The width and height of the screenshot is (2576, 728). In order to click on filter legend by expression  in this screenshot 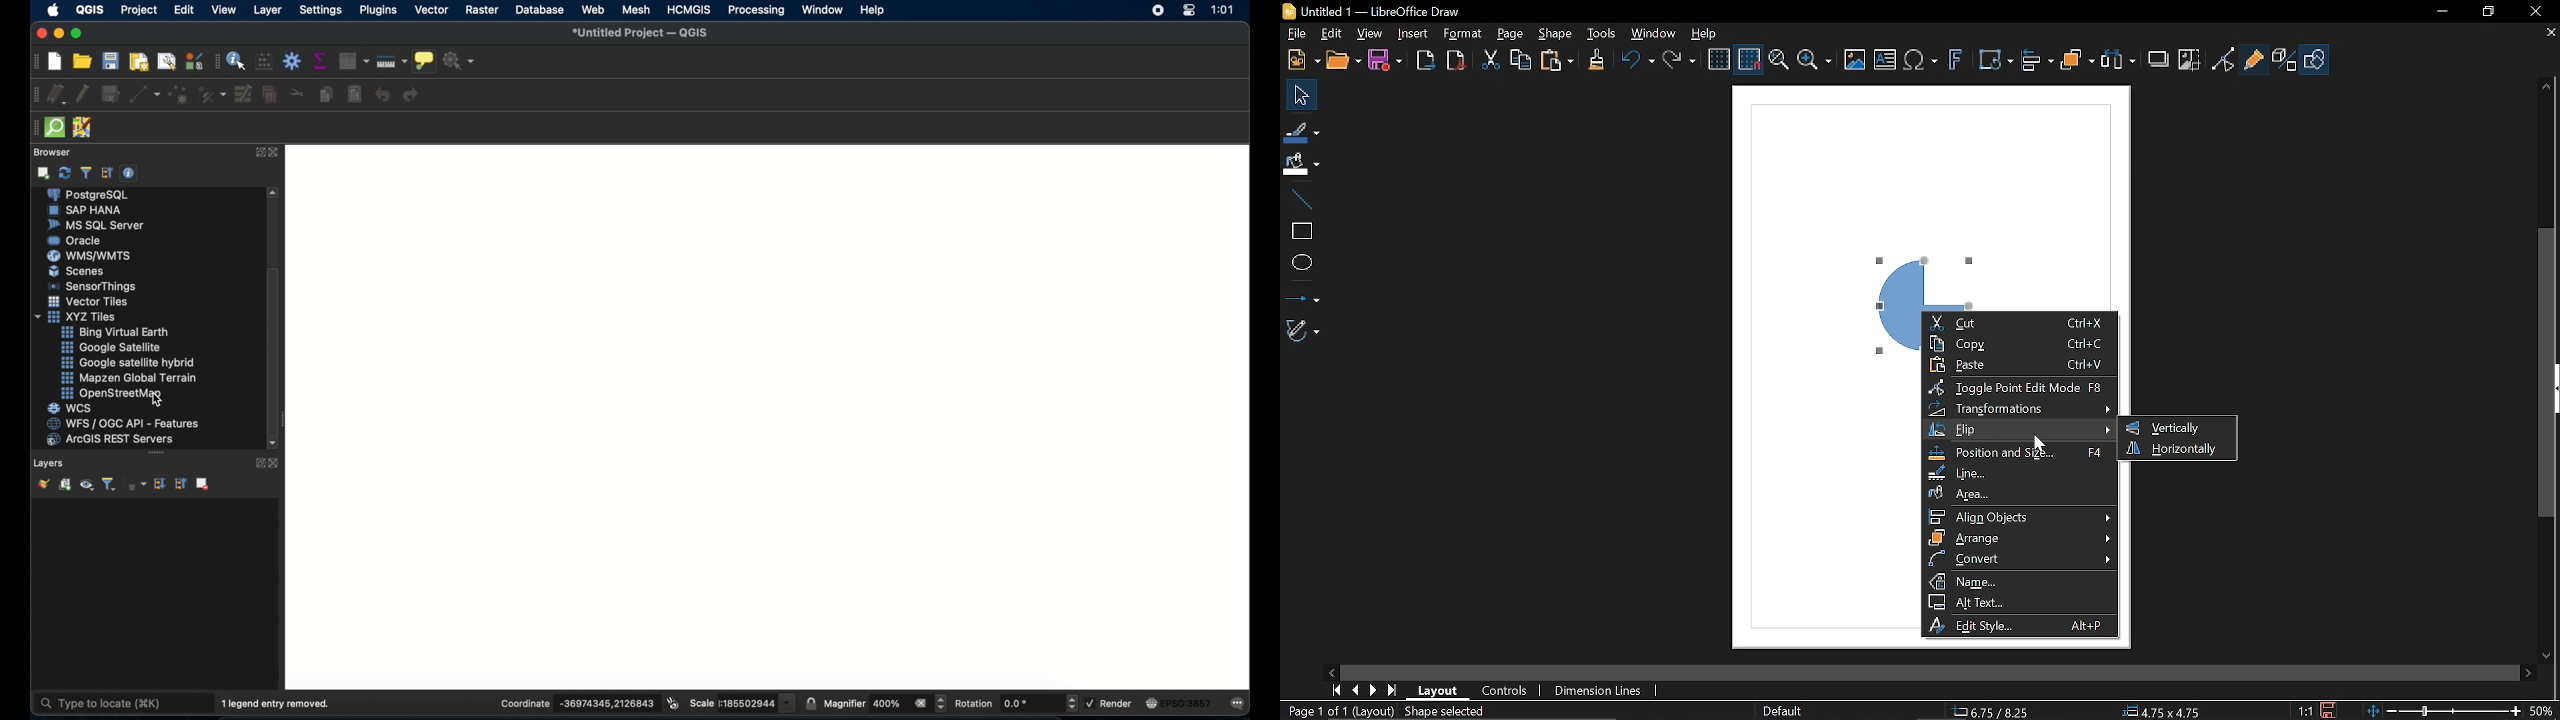, I will do `click(136, 485)`.